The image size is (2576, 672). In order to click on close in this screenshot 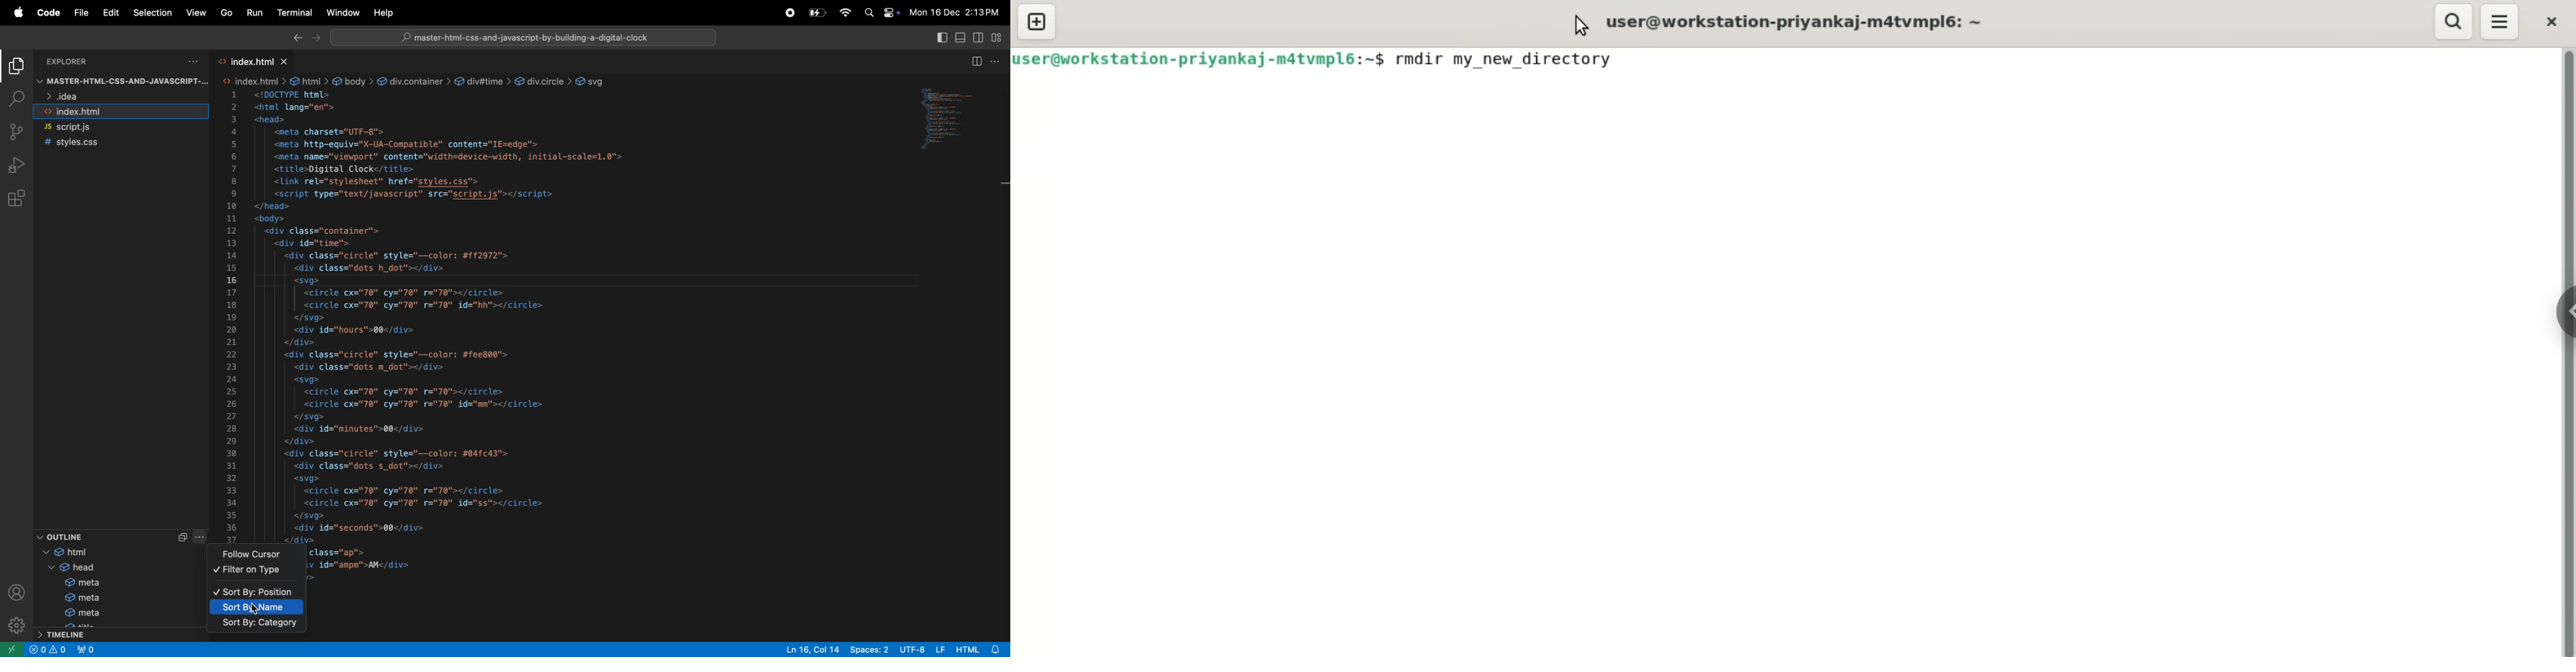, I will do `click(2552, 22)`.